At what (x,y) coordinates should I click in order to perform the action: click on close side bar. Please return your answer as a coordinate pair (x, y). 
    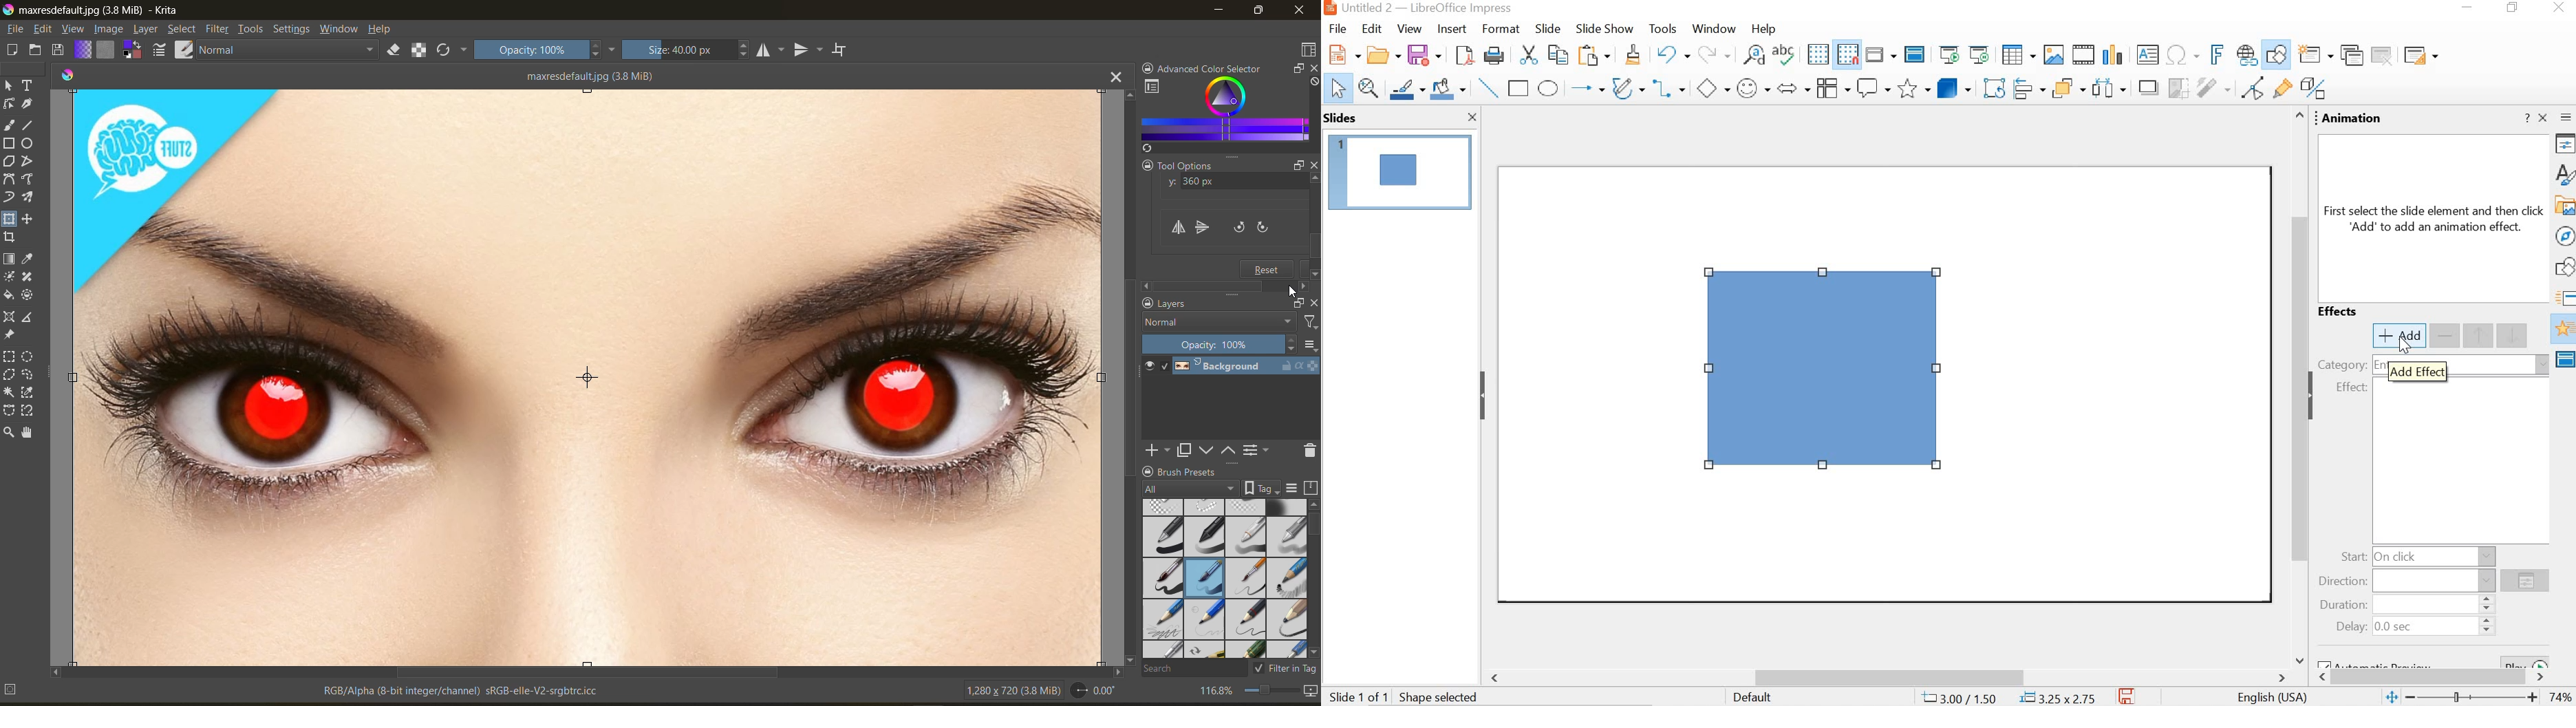
    Looking at the image, I should click on (2543, 117).